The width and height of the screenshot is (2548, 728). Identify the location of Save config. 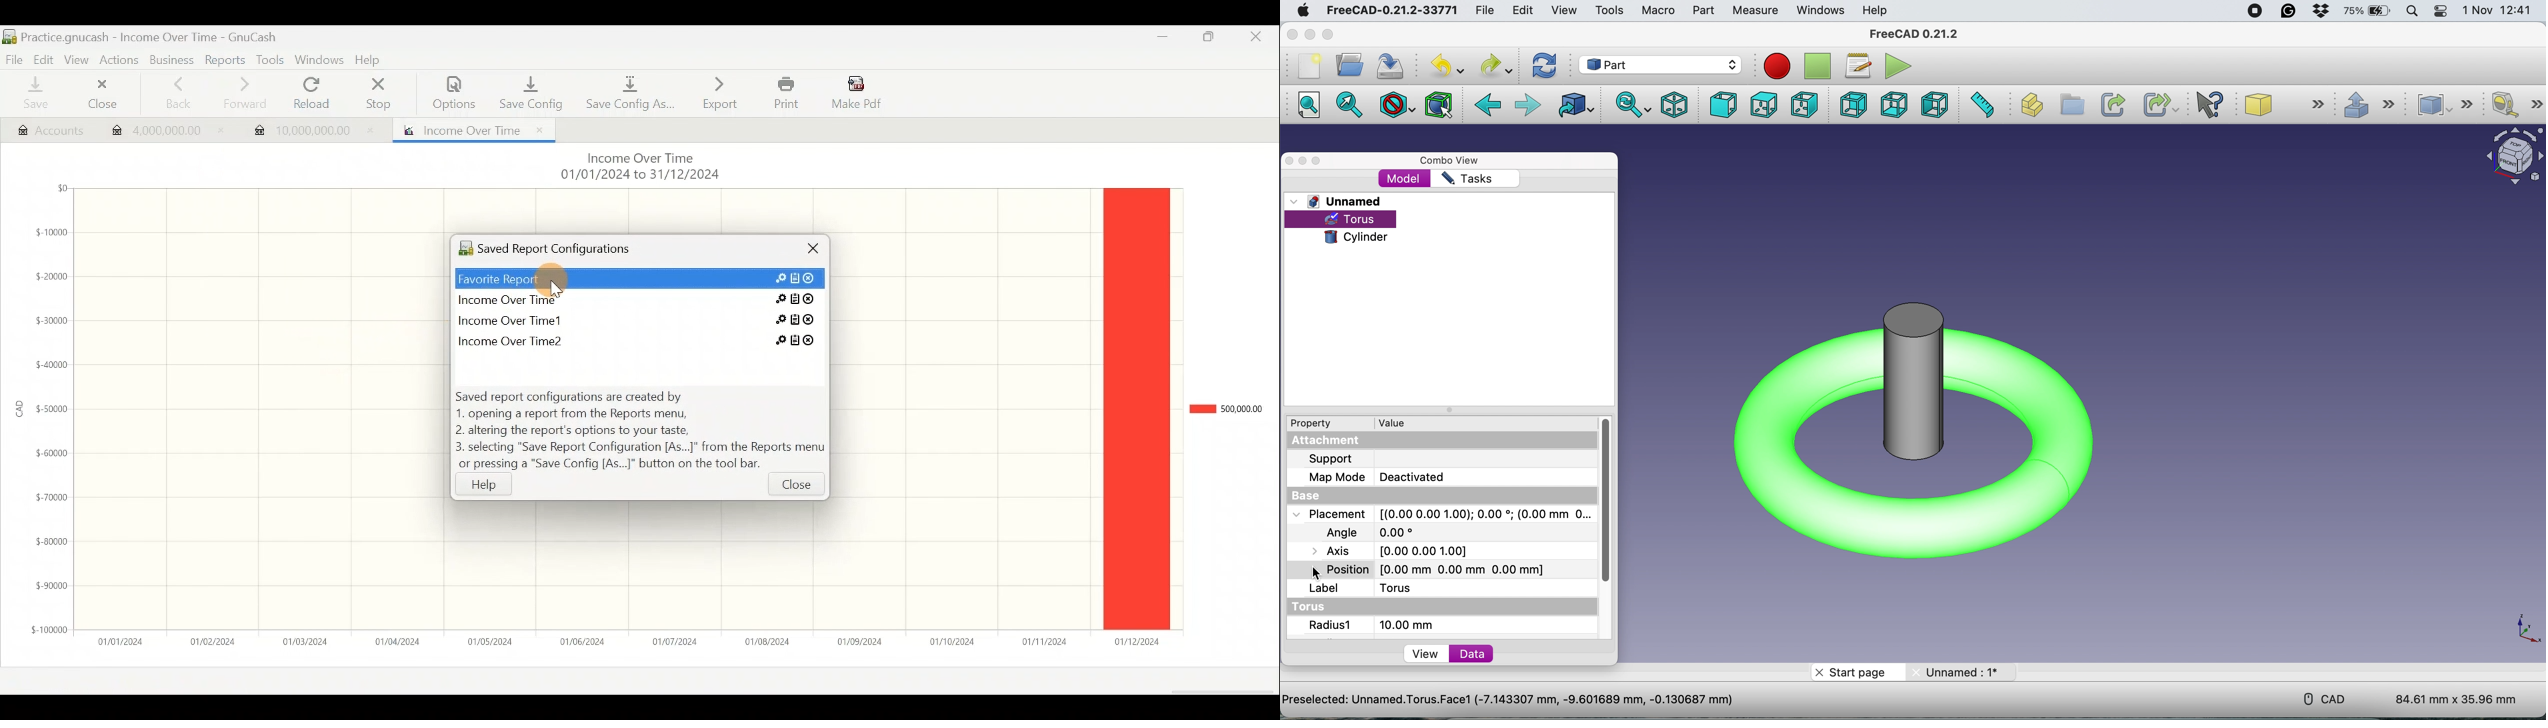
(528, 88).